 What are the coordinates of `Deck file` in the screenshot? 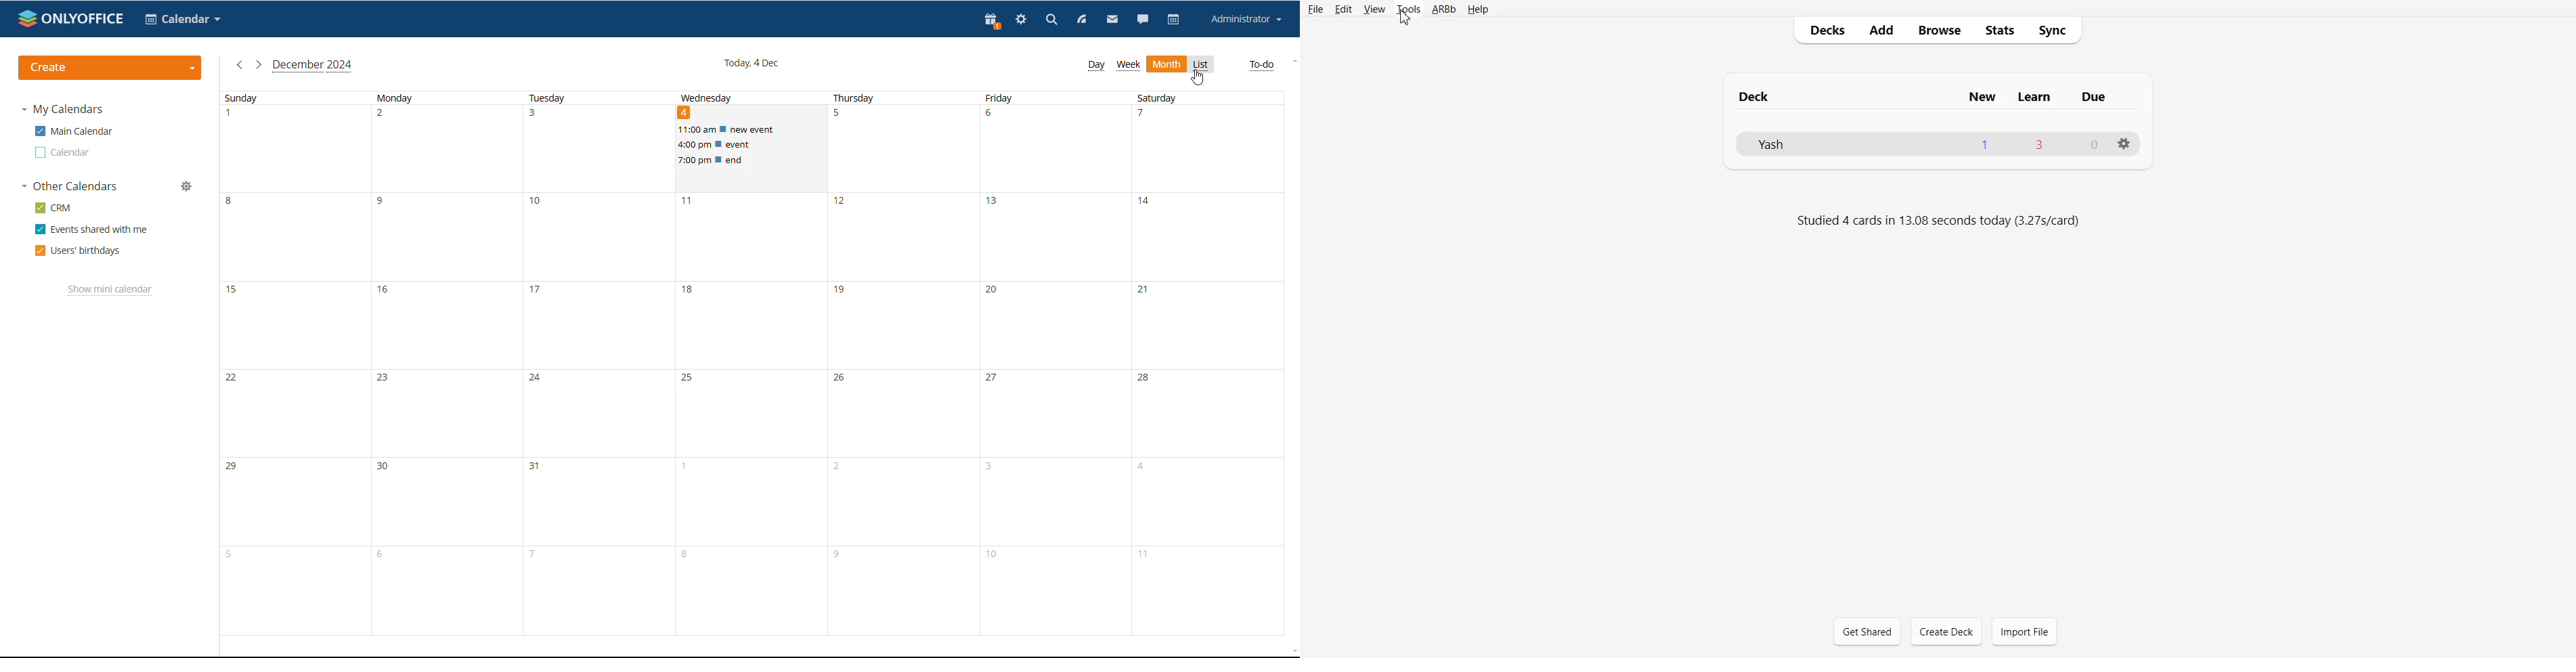 It's located at (1937, 144).